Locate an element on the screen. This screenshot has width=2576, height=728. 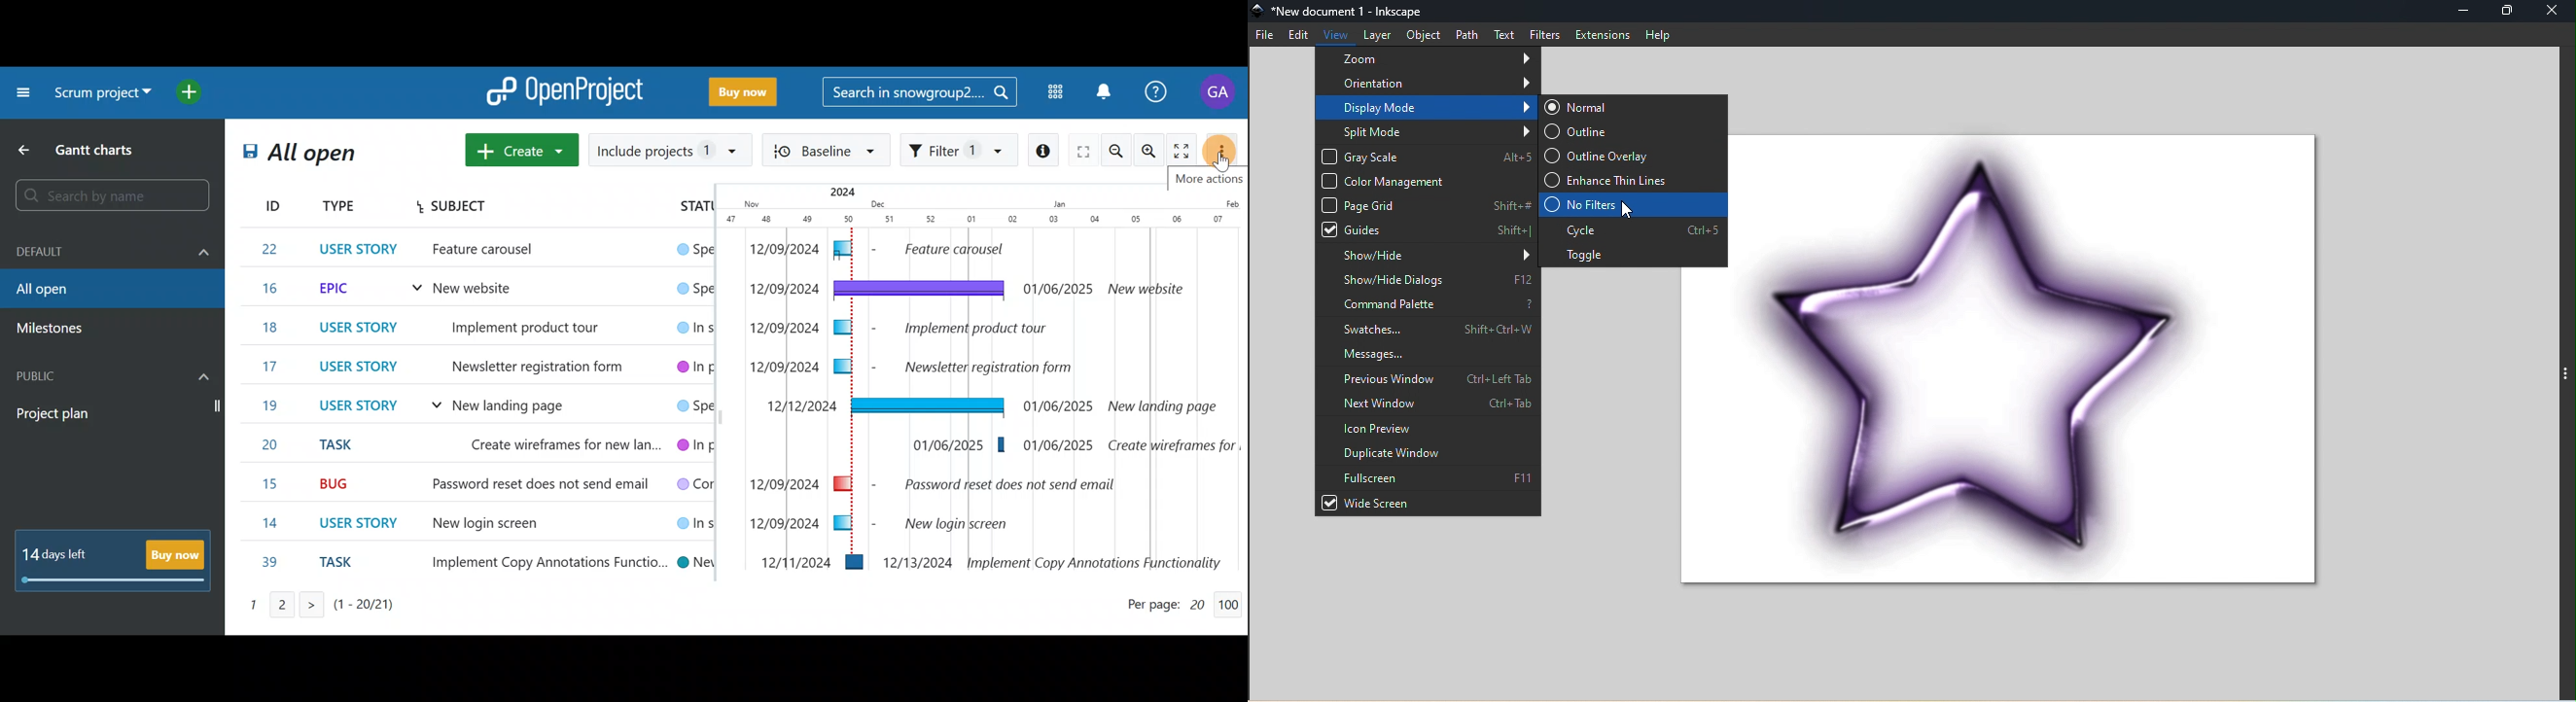
Zoom in is located at coordinates (1151, 151).